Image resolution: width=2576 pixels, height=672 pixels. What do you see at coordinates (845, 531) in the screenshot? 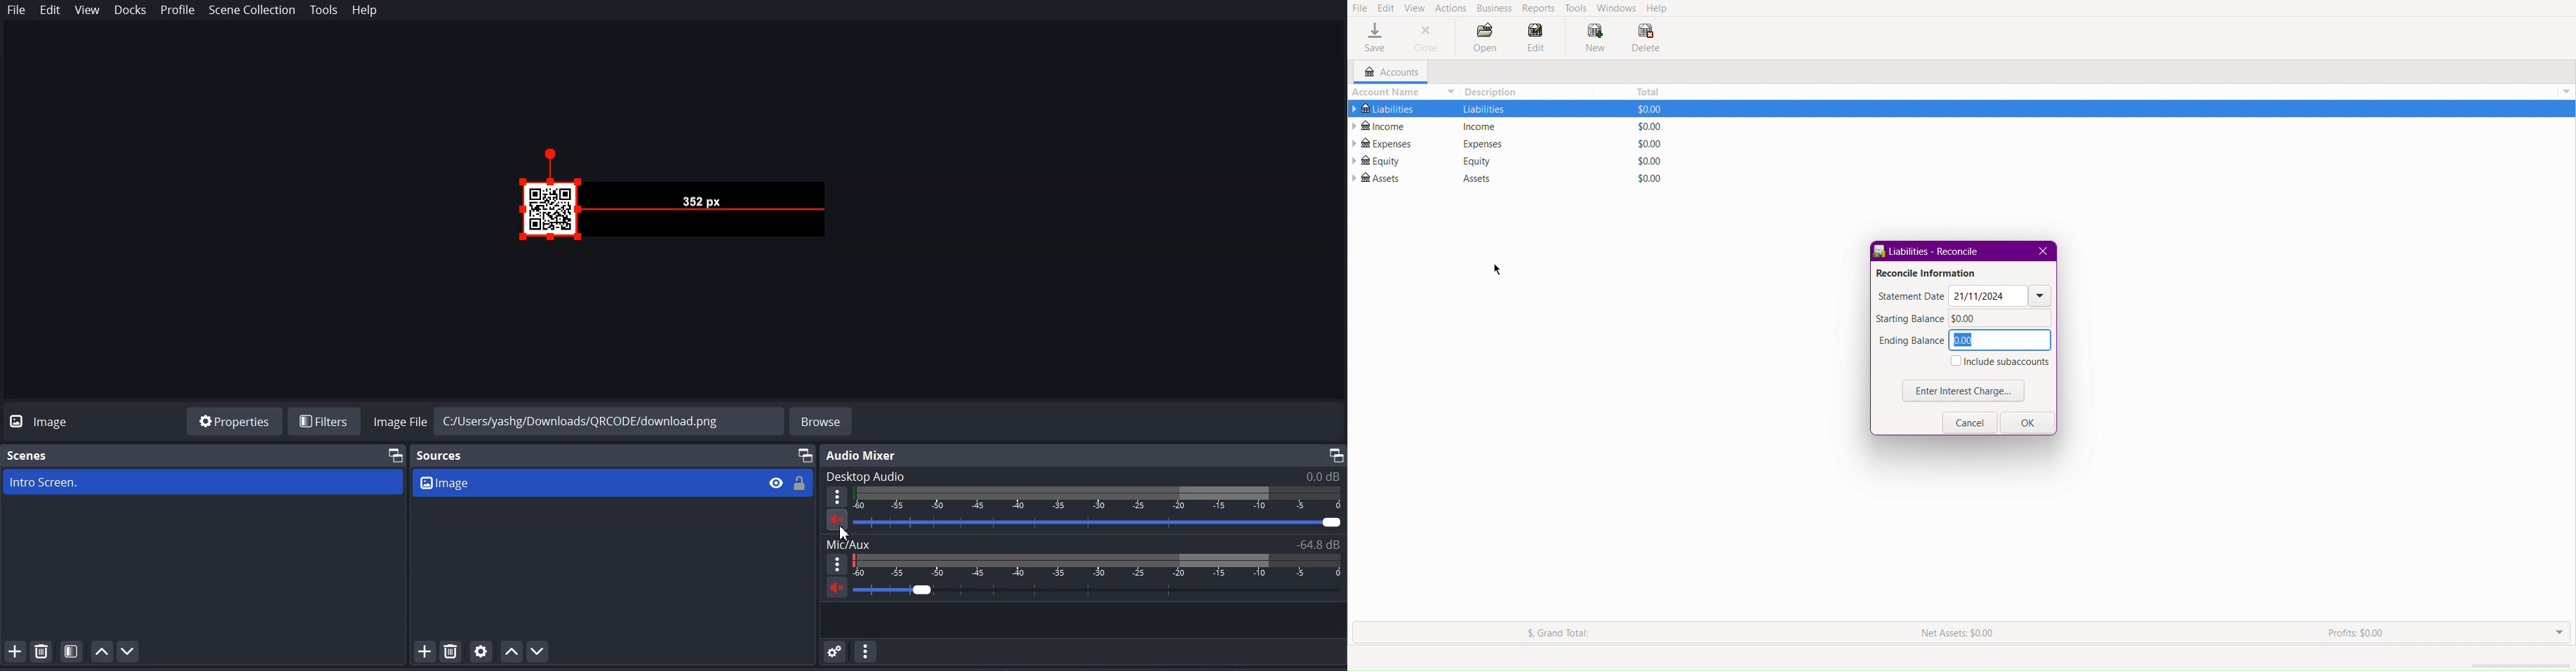
I see `Cursor` at bounding box center [845, 531].